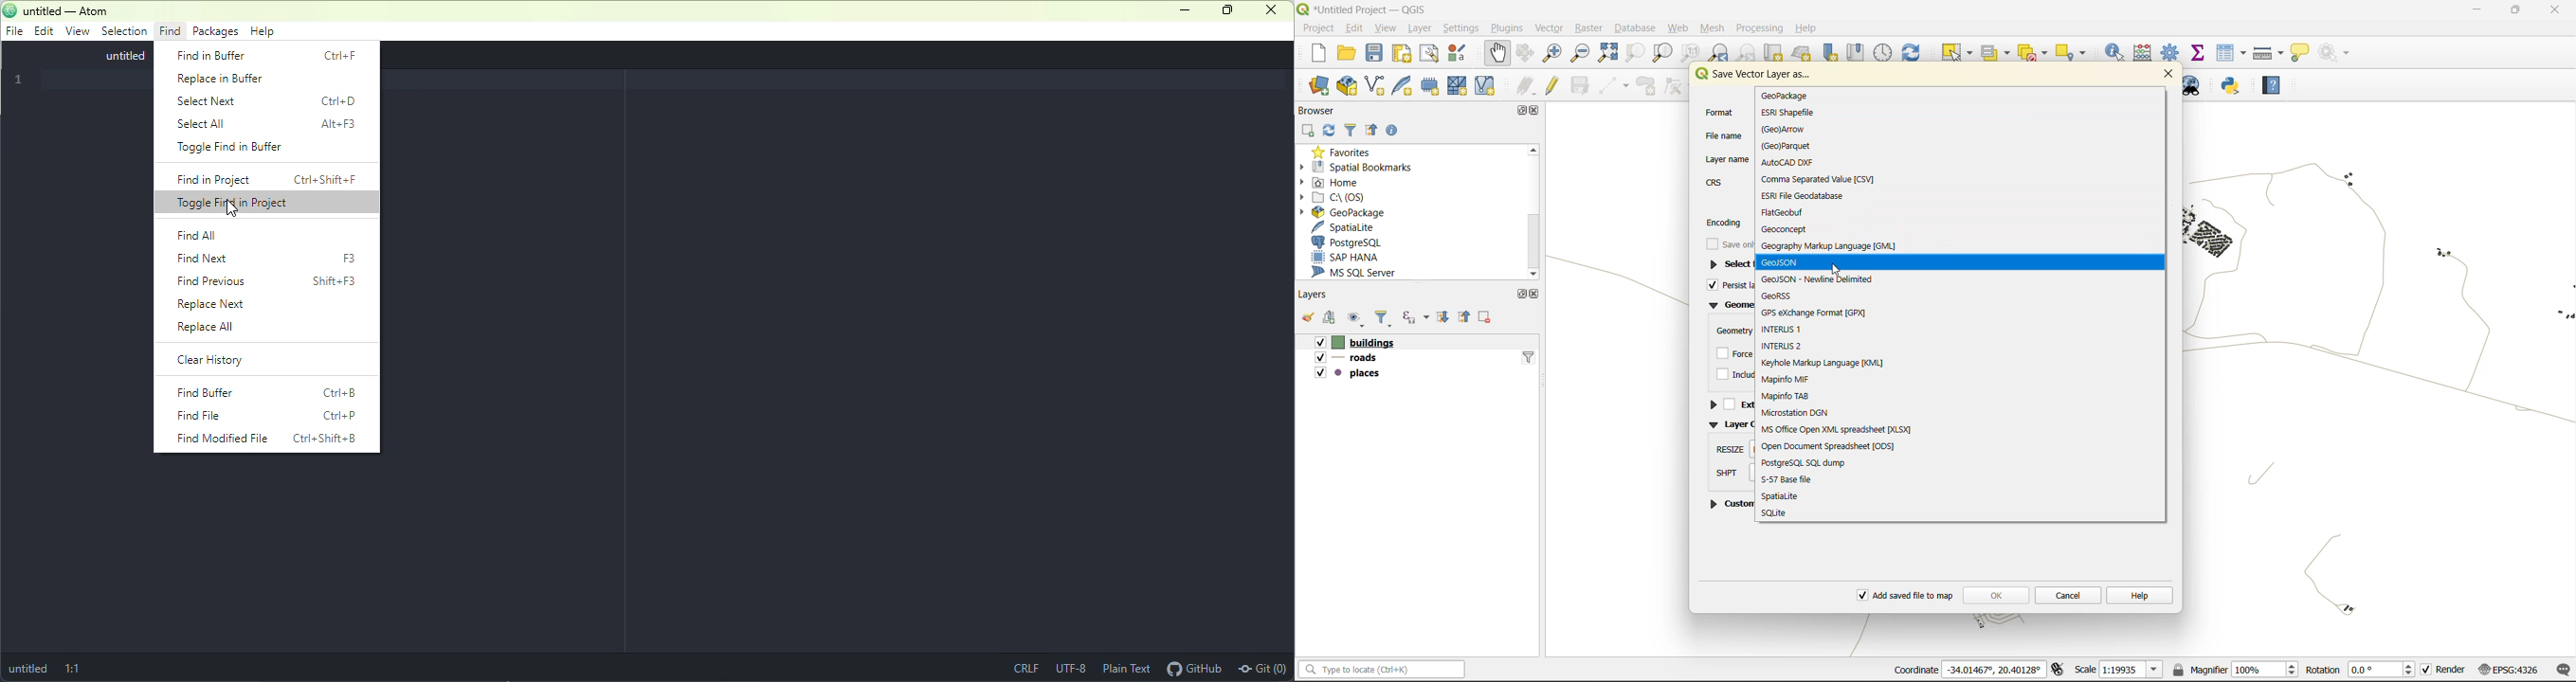  What do you see at coordinates (1372, 129) in the screenshot?
I see `collapse all` at bounding box center [1372, 129].